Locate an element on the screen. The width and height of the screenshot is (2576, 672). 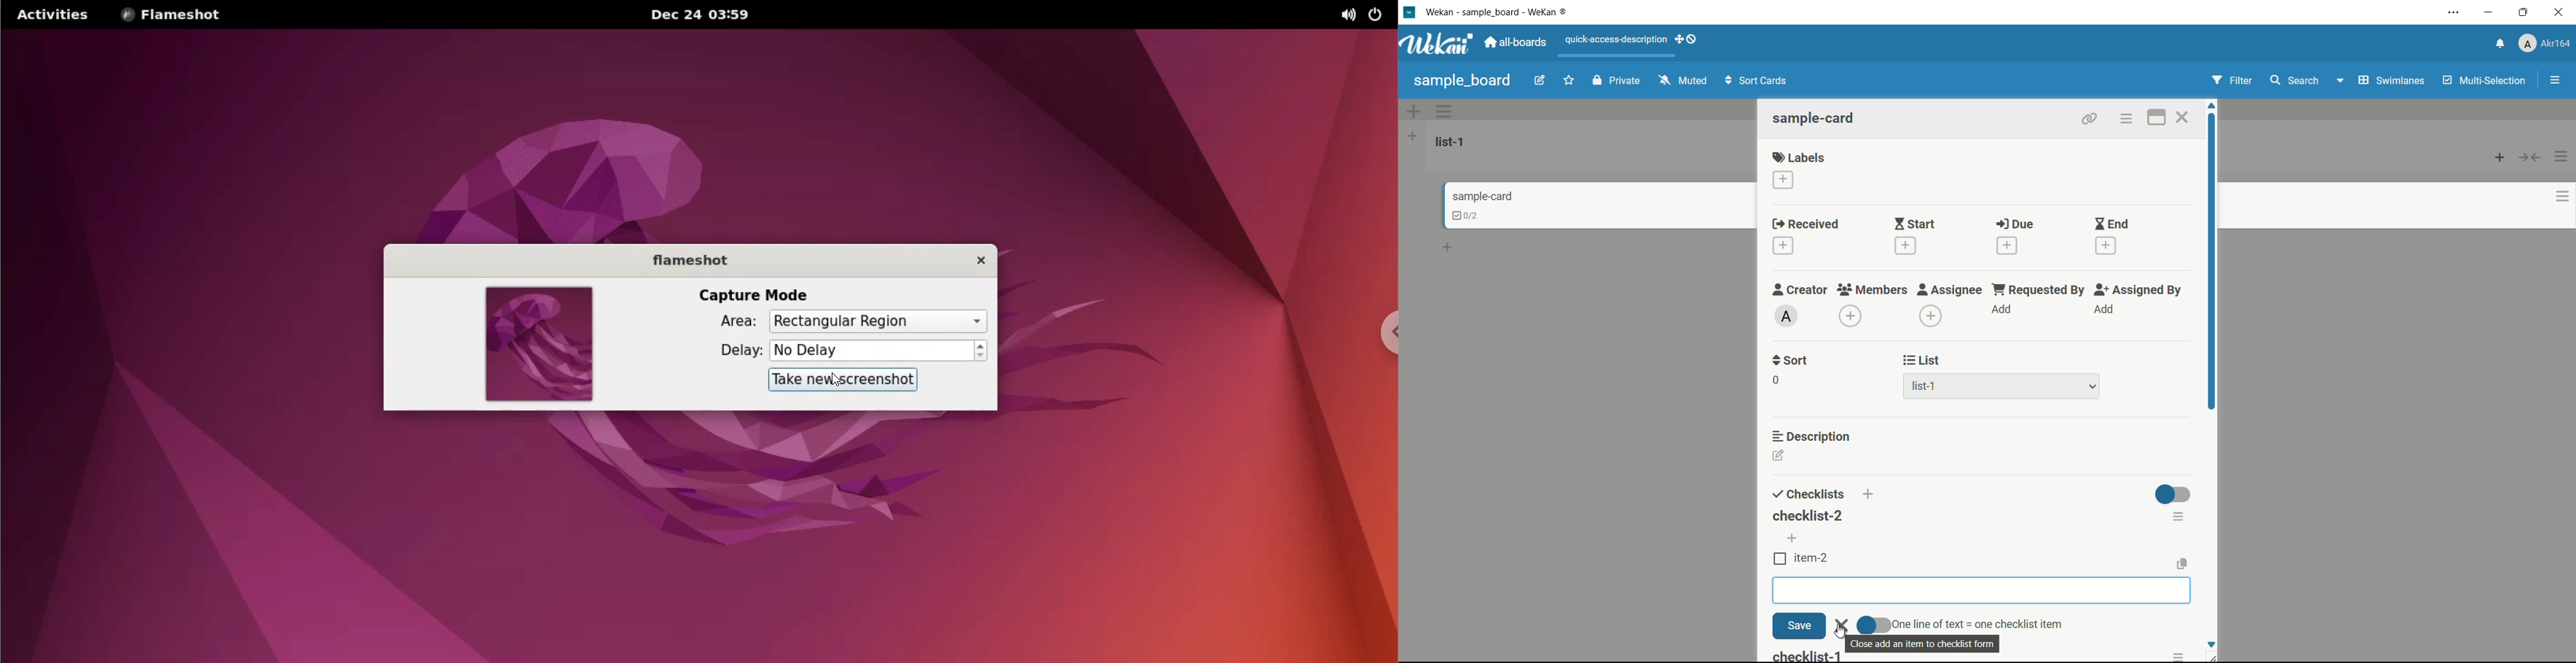
list-1 is located at coordinates (1926, 389).